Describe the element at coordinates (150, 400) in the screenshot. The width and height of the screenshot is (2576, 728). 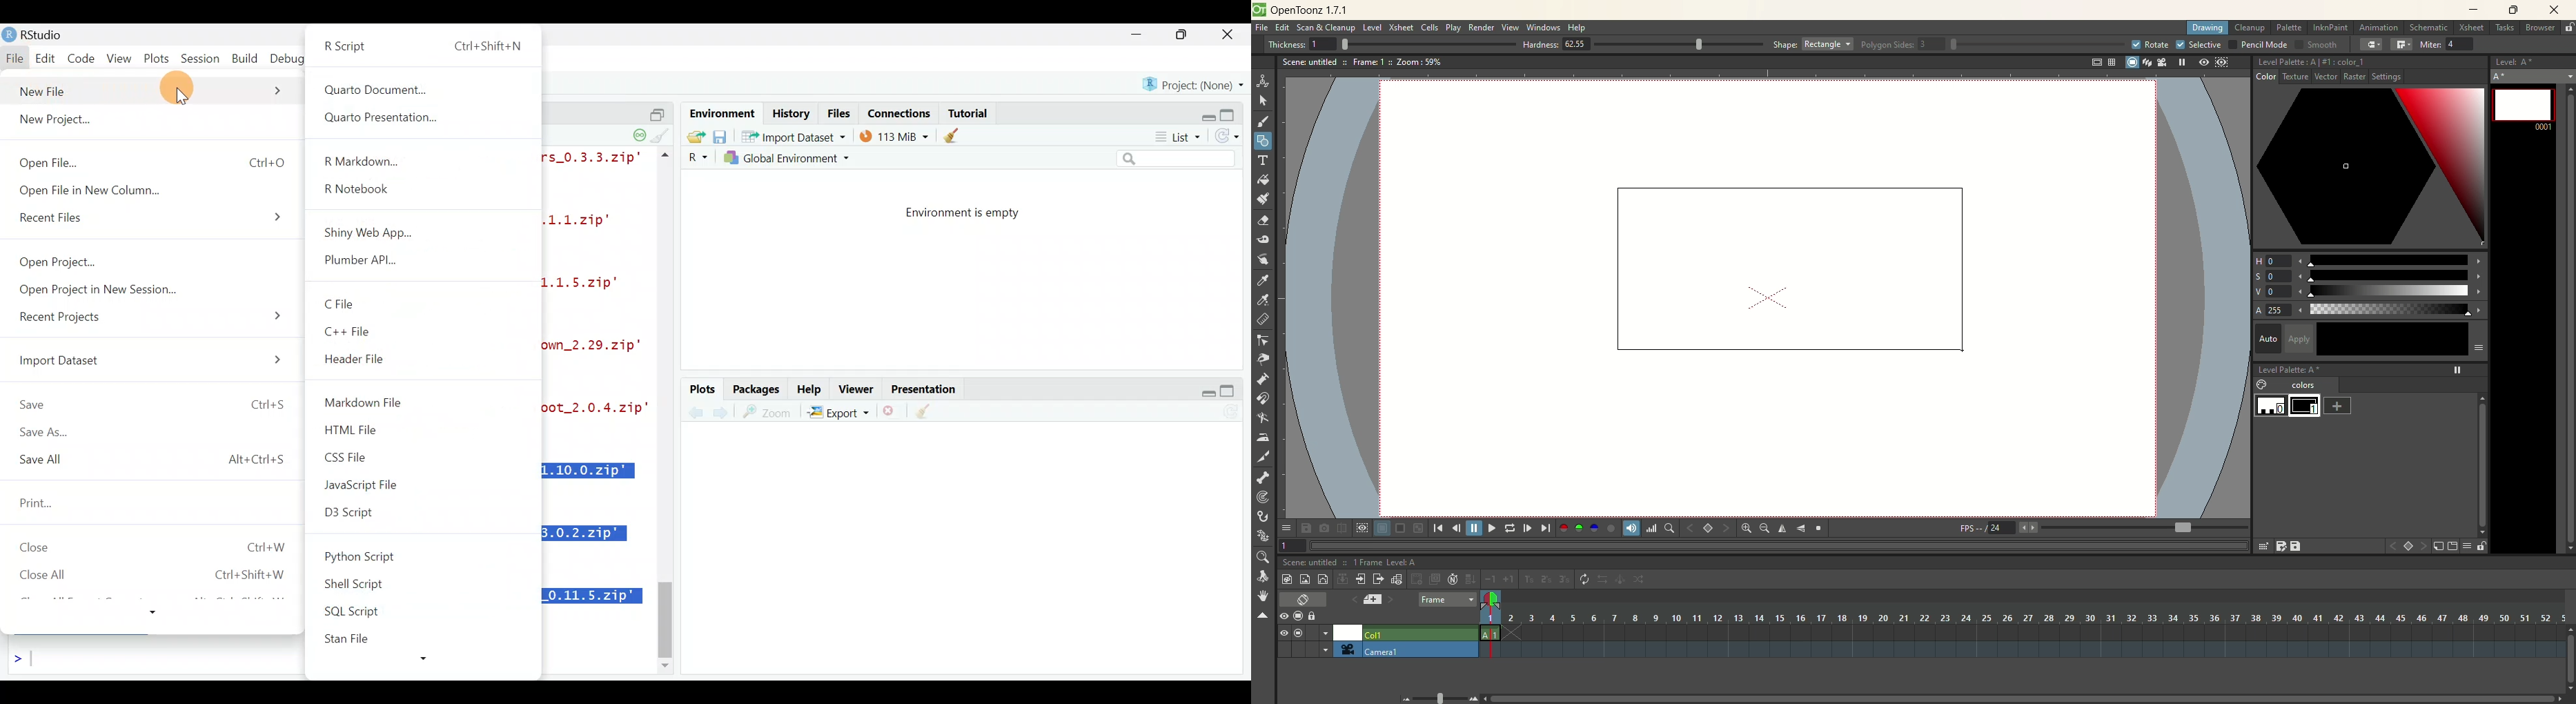
I see `Save Ctrl+S` at that location.